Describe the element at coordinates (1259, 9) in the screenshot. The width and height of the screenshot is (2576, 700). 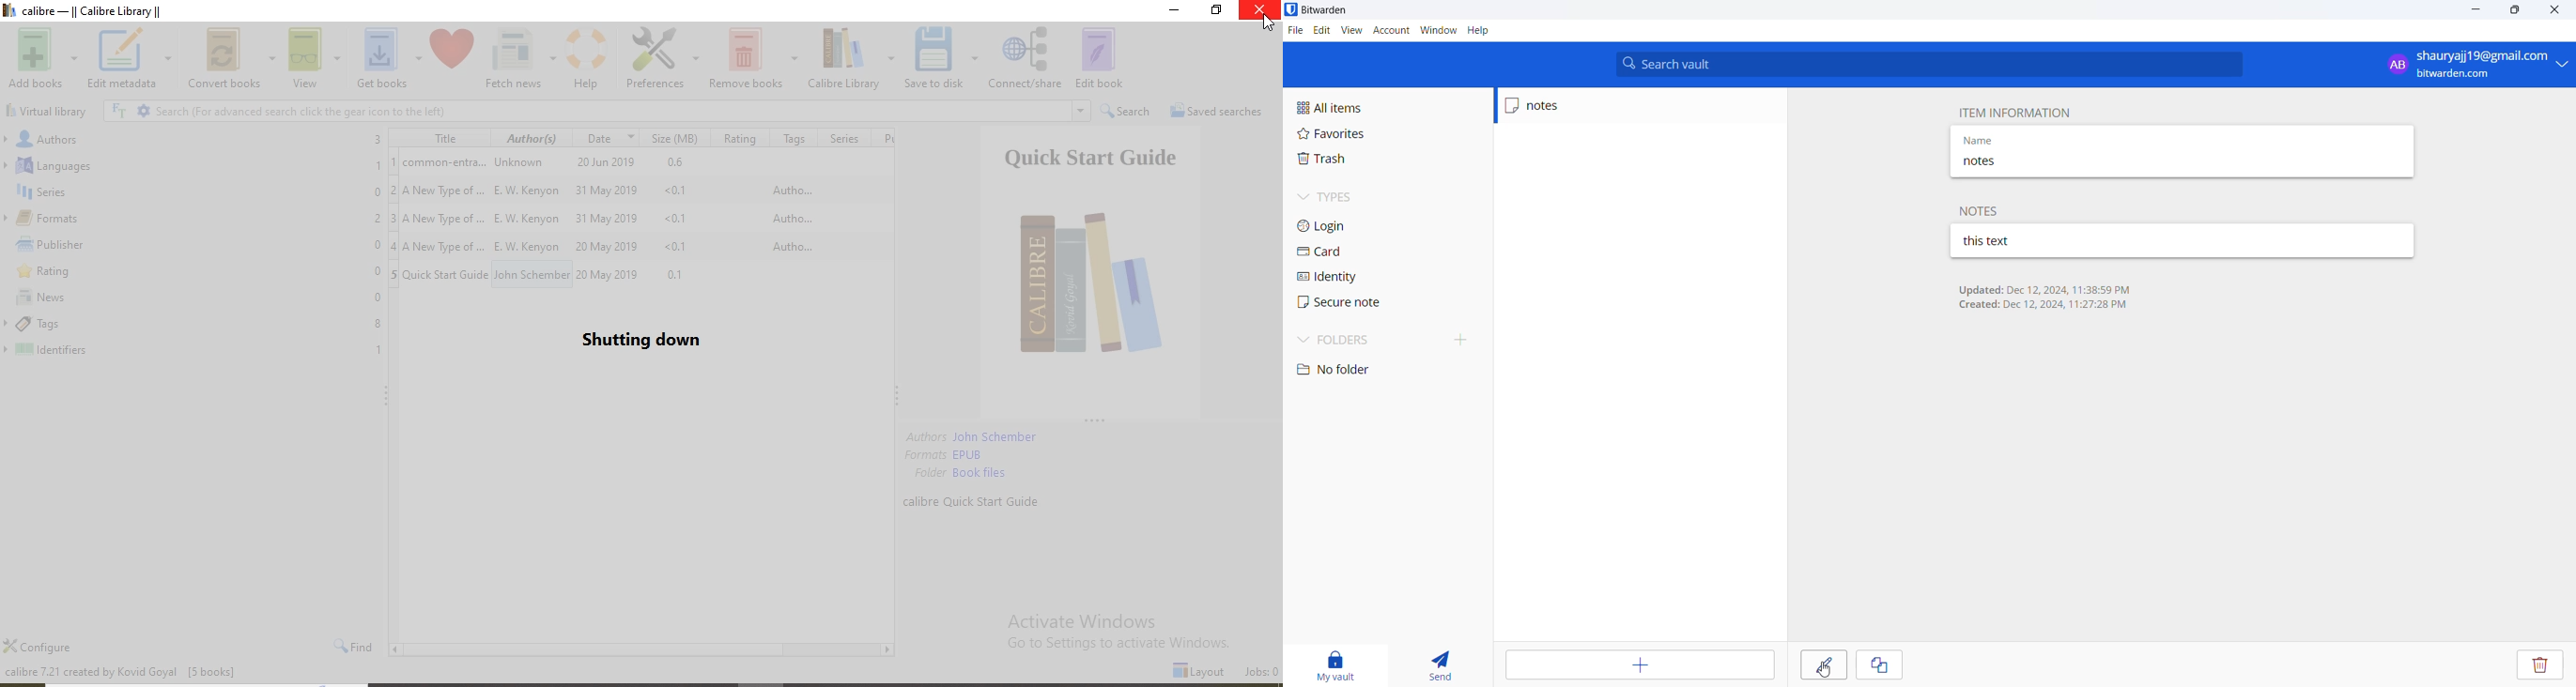
I see `Close` at that location.